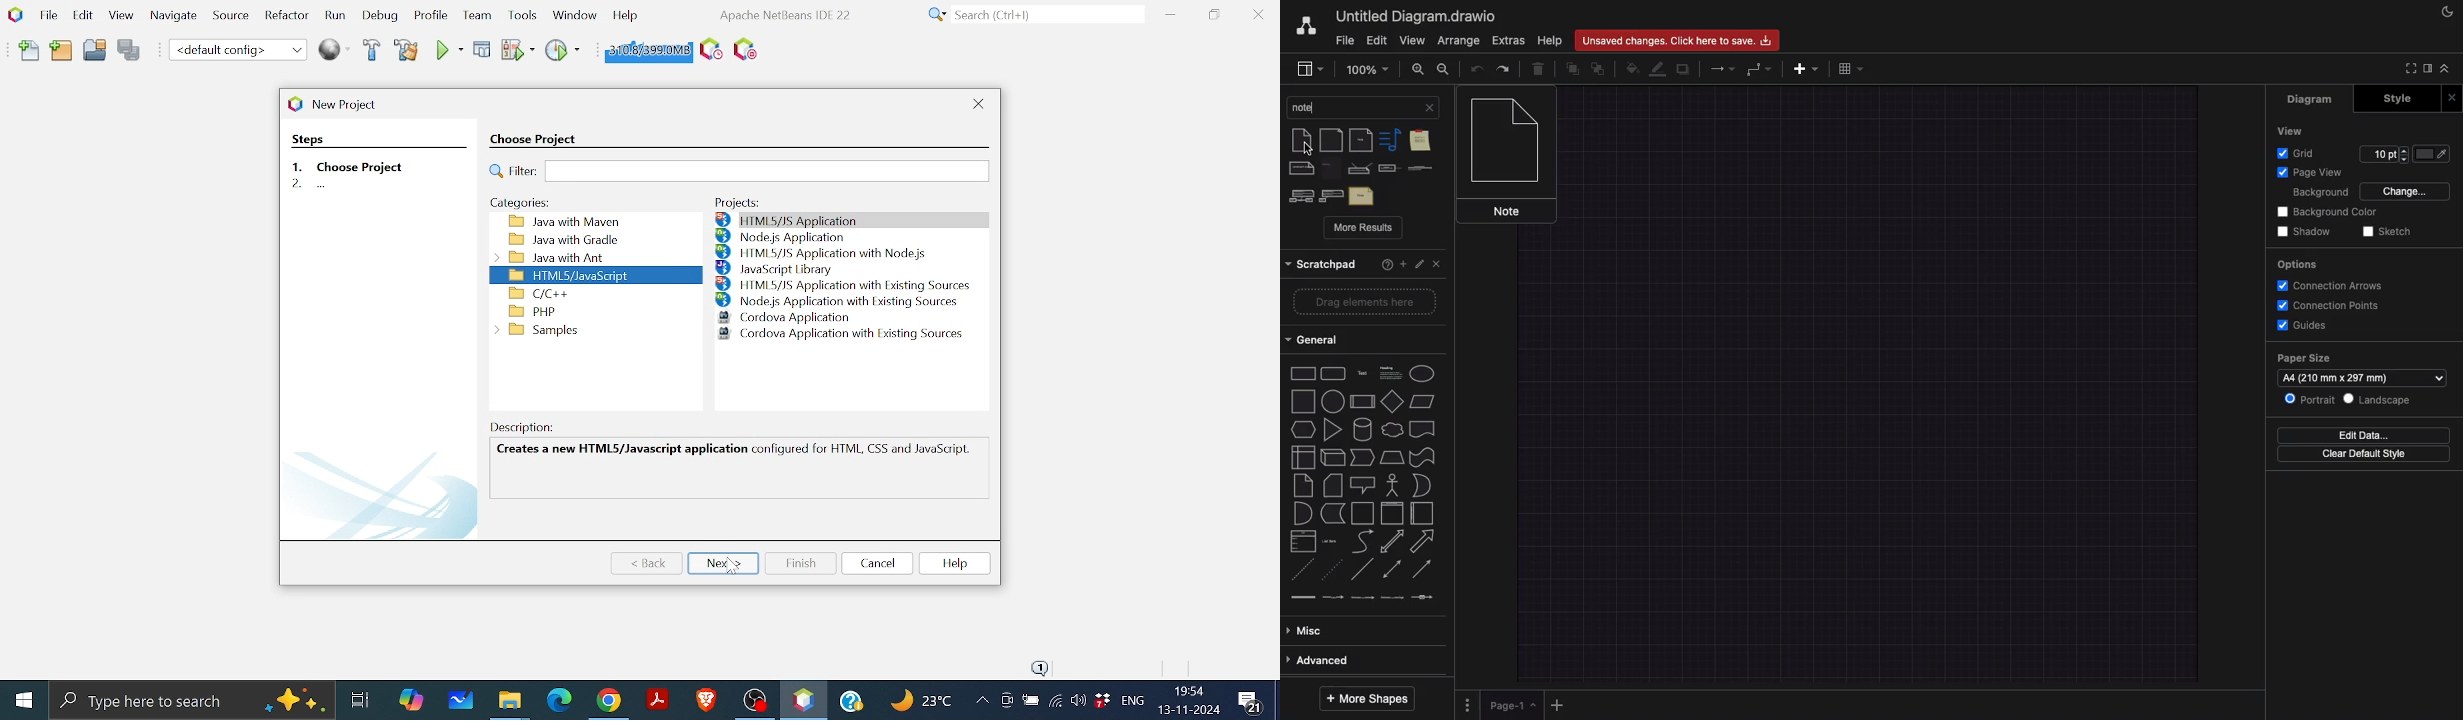 This screenshot has width=2464, height=728. Describe the element at coordinates (1077, 701) in the screenshot. I see `volume` at that location.